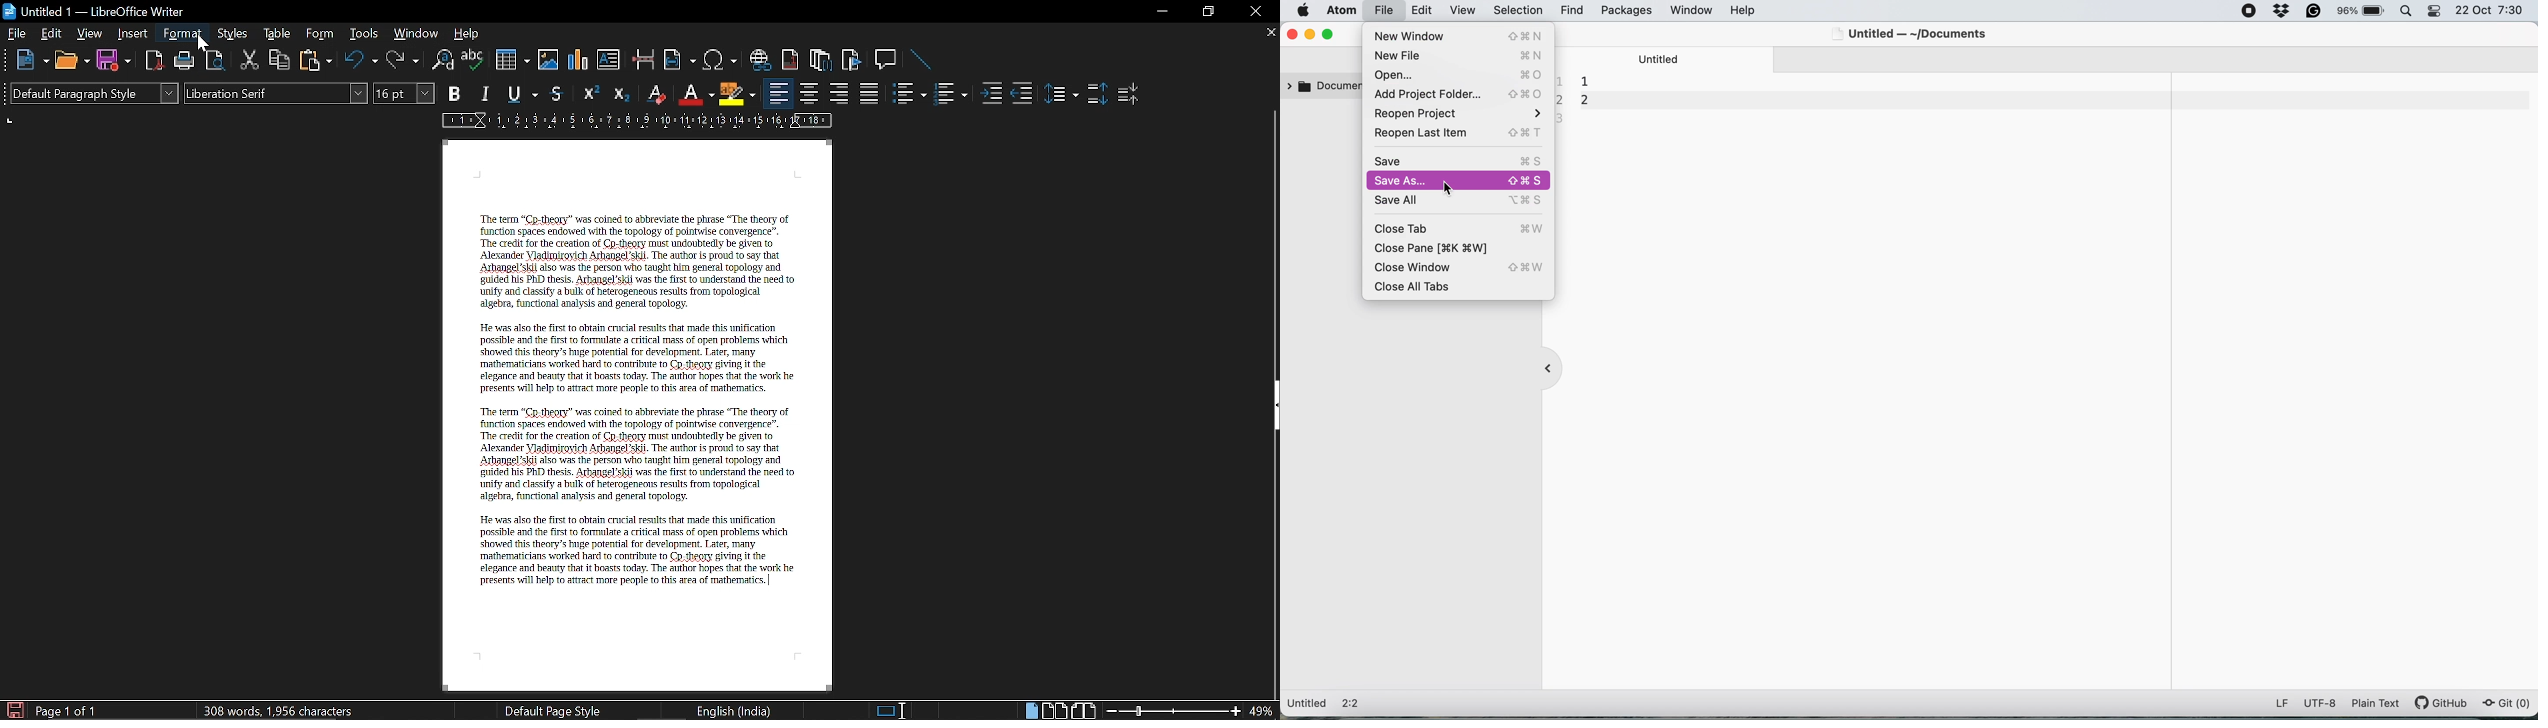 Image resolution: width=2548 pixels, height=728 pixels. I want to click on current page (Page 1 of 1), so click(90, 710).